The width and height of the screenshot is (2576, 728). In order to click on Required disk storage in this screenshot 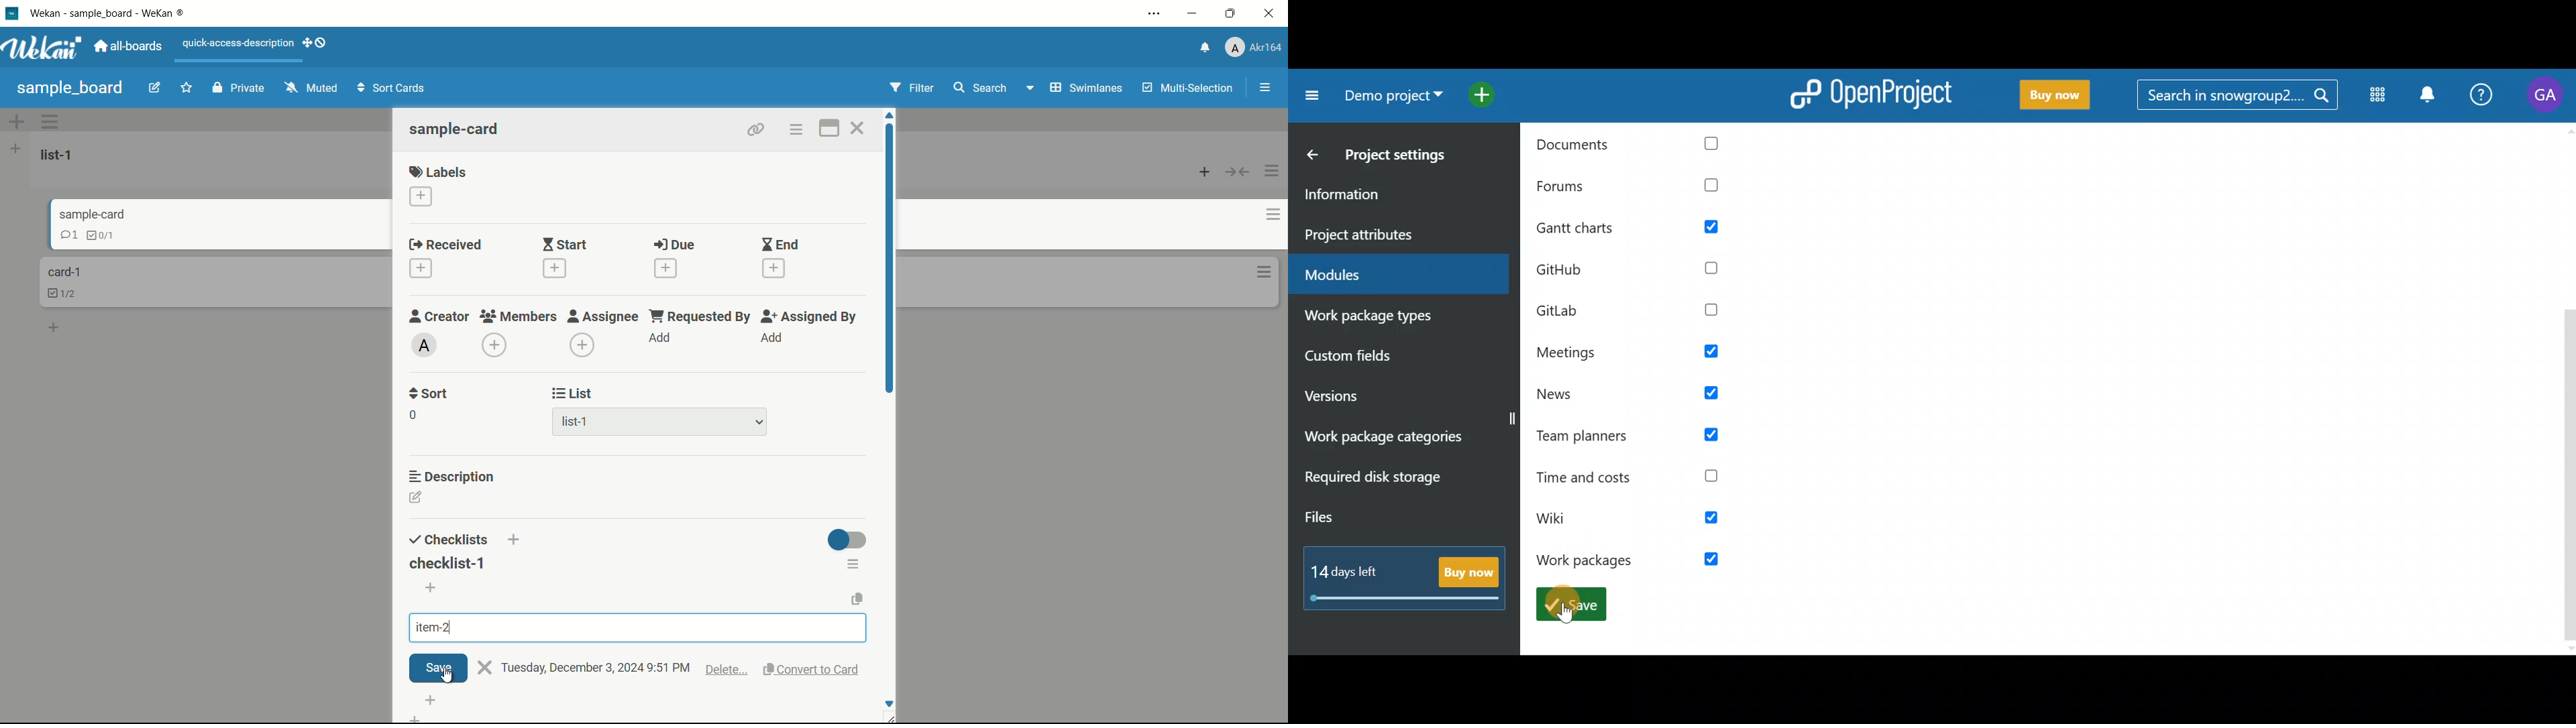, I will do `click(1387, 485)`.